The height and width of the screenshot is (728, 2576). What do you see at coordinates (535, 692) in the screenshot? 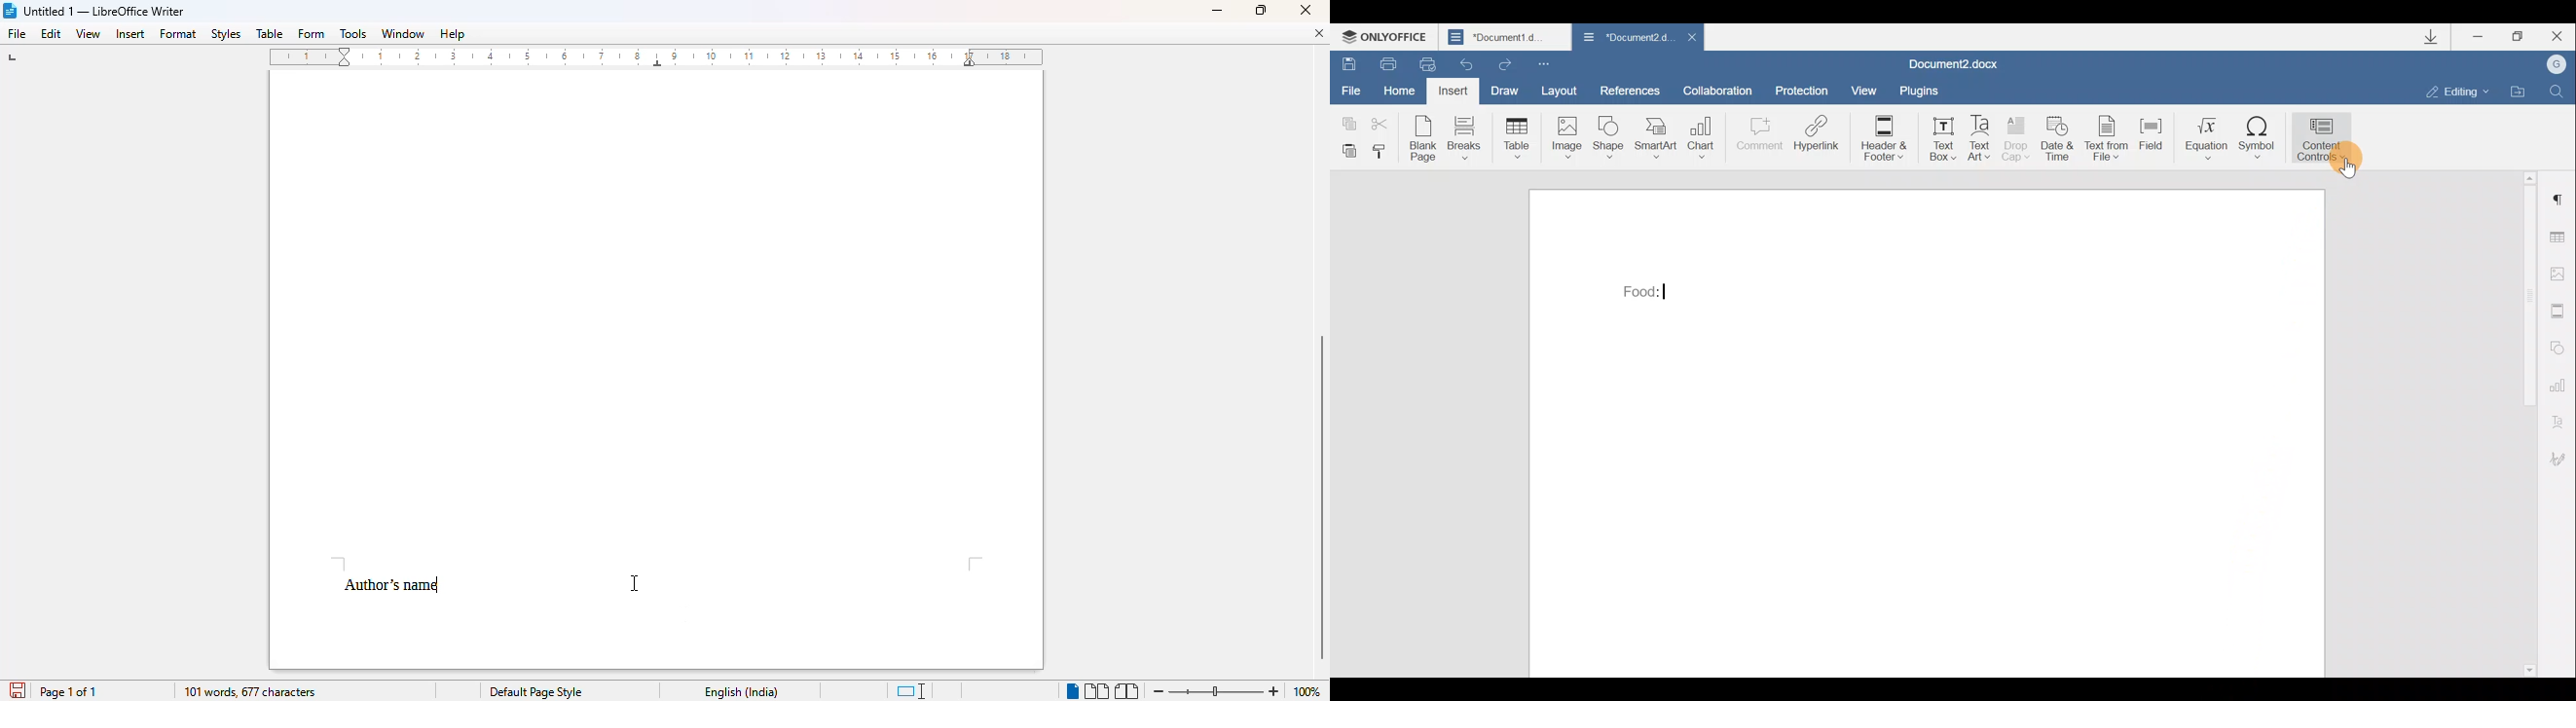
I see `Default page style` at bounding box center [535, 692].